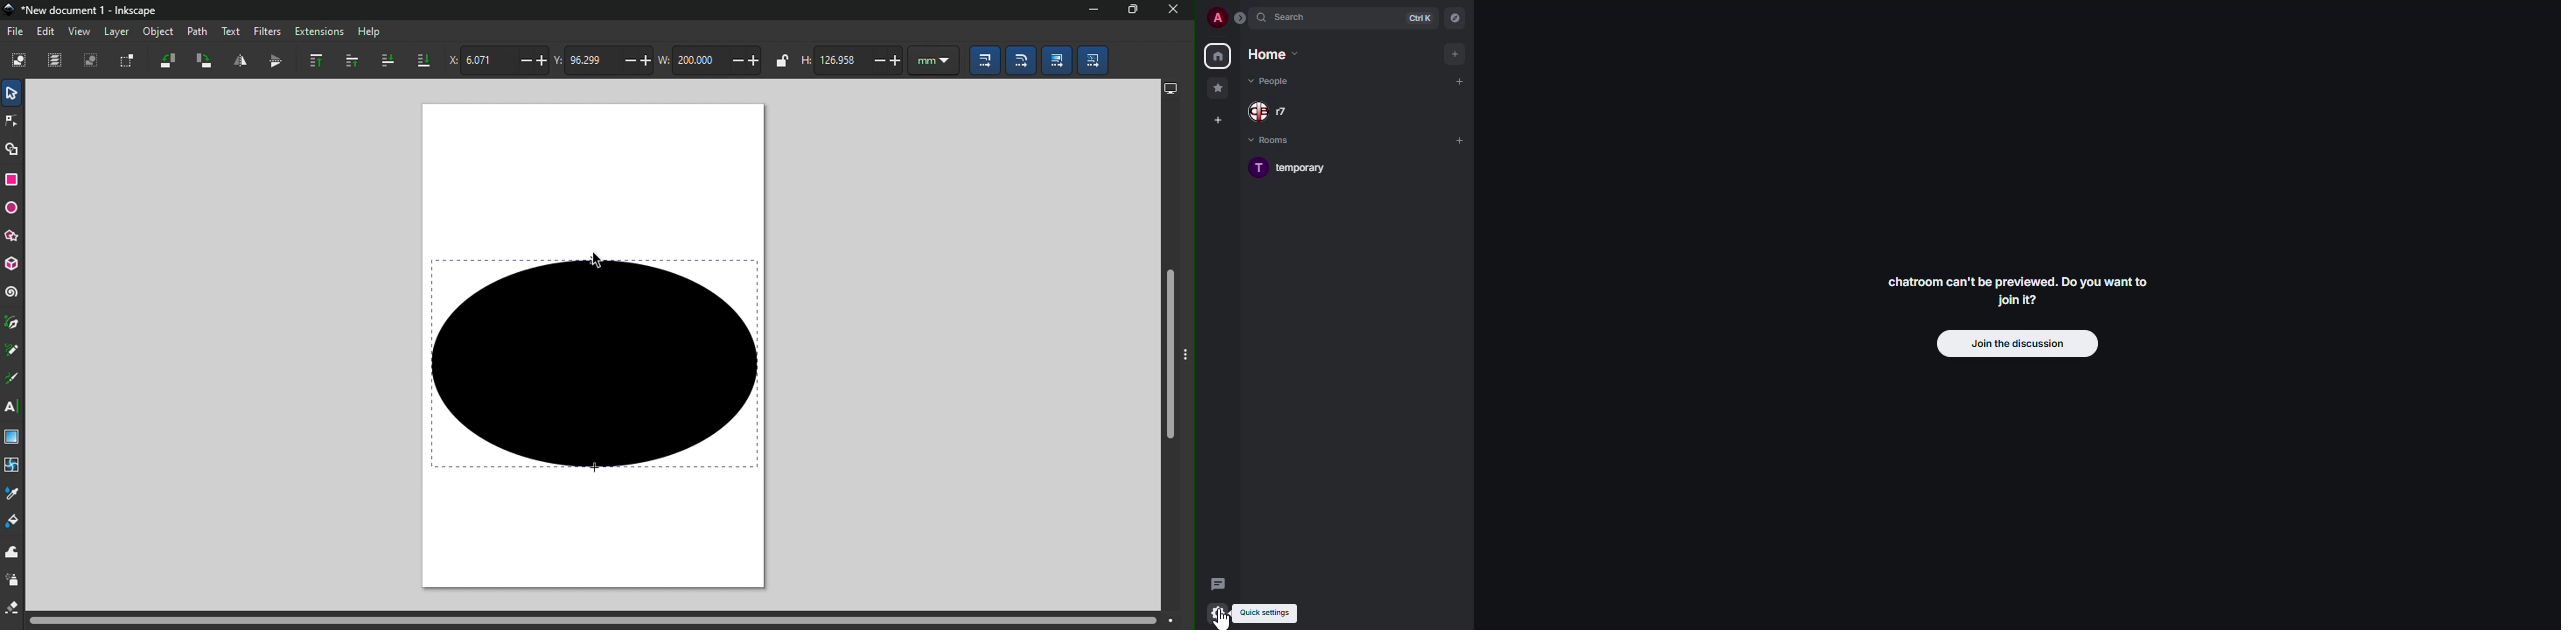  Describe the element at coordinates (1130, 10) in the screenshot. I see `Maximize` at that location.